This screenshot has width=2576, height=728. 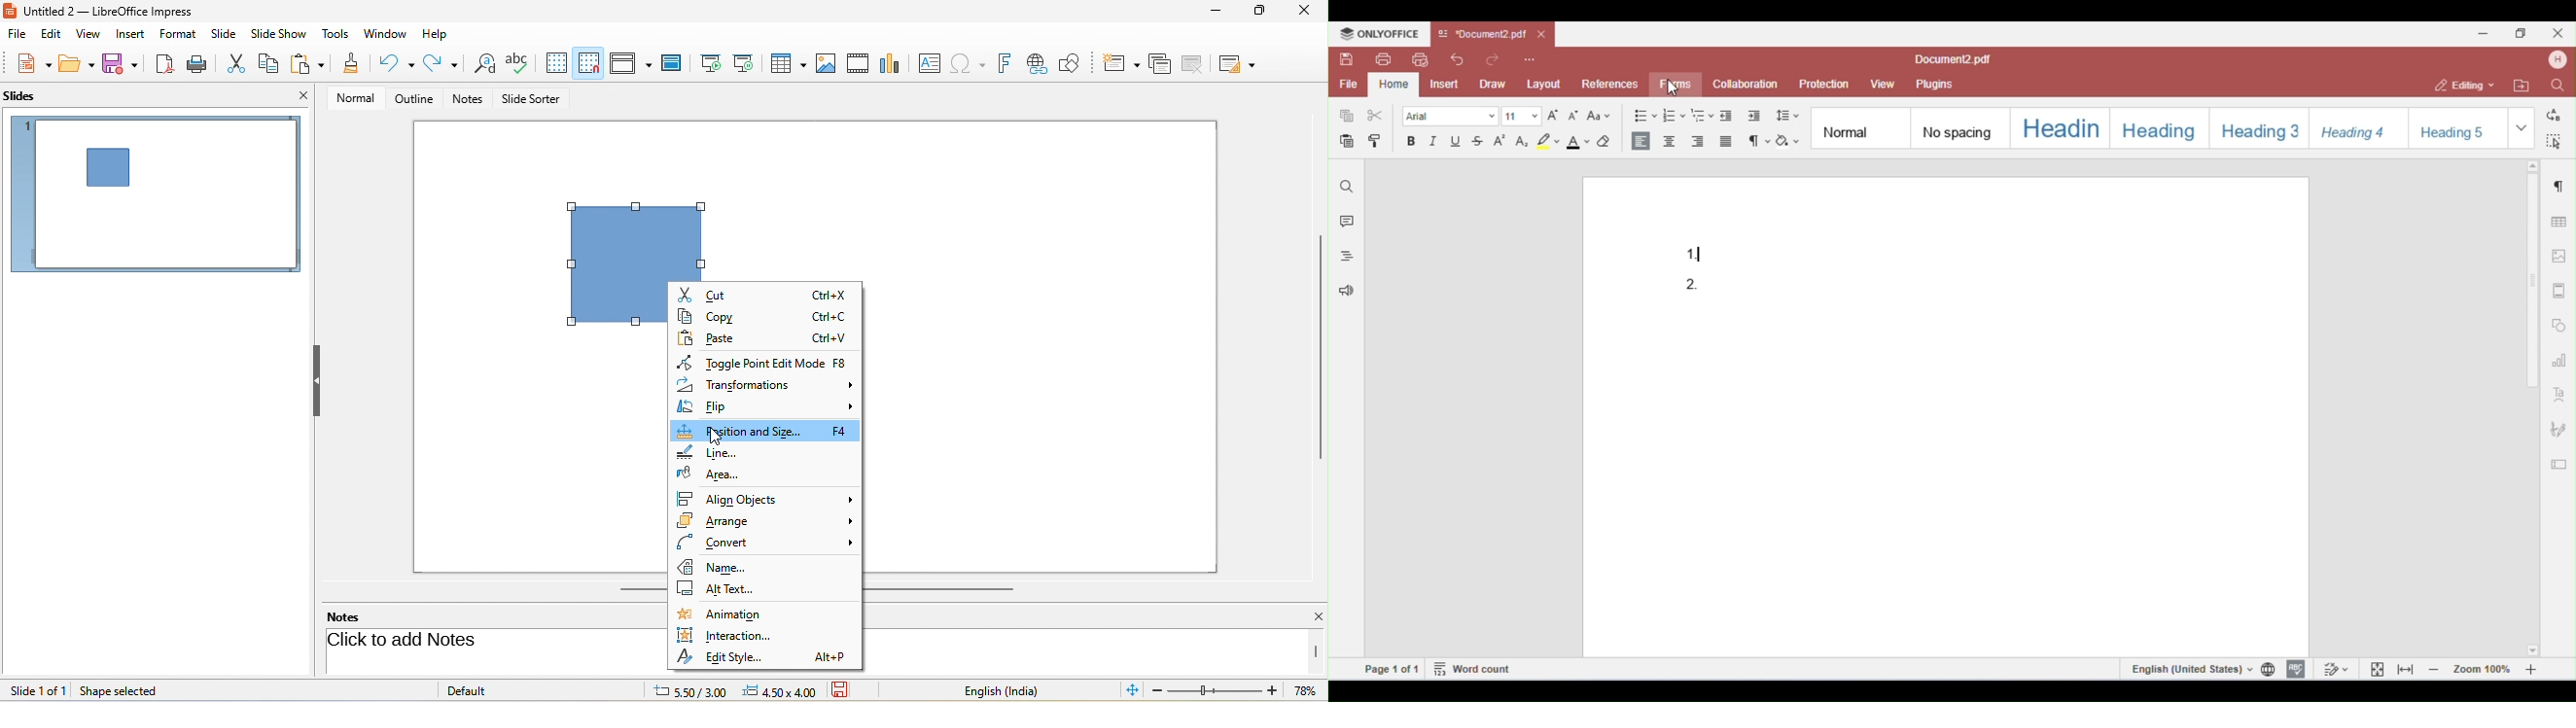 I want to click on hide, so click(x=316, y=381).